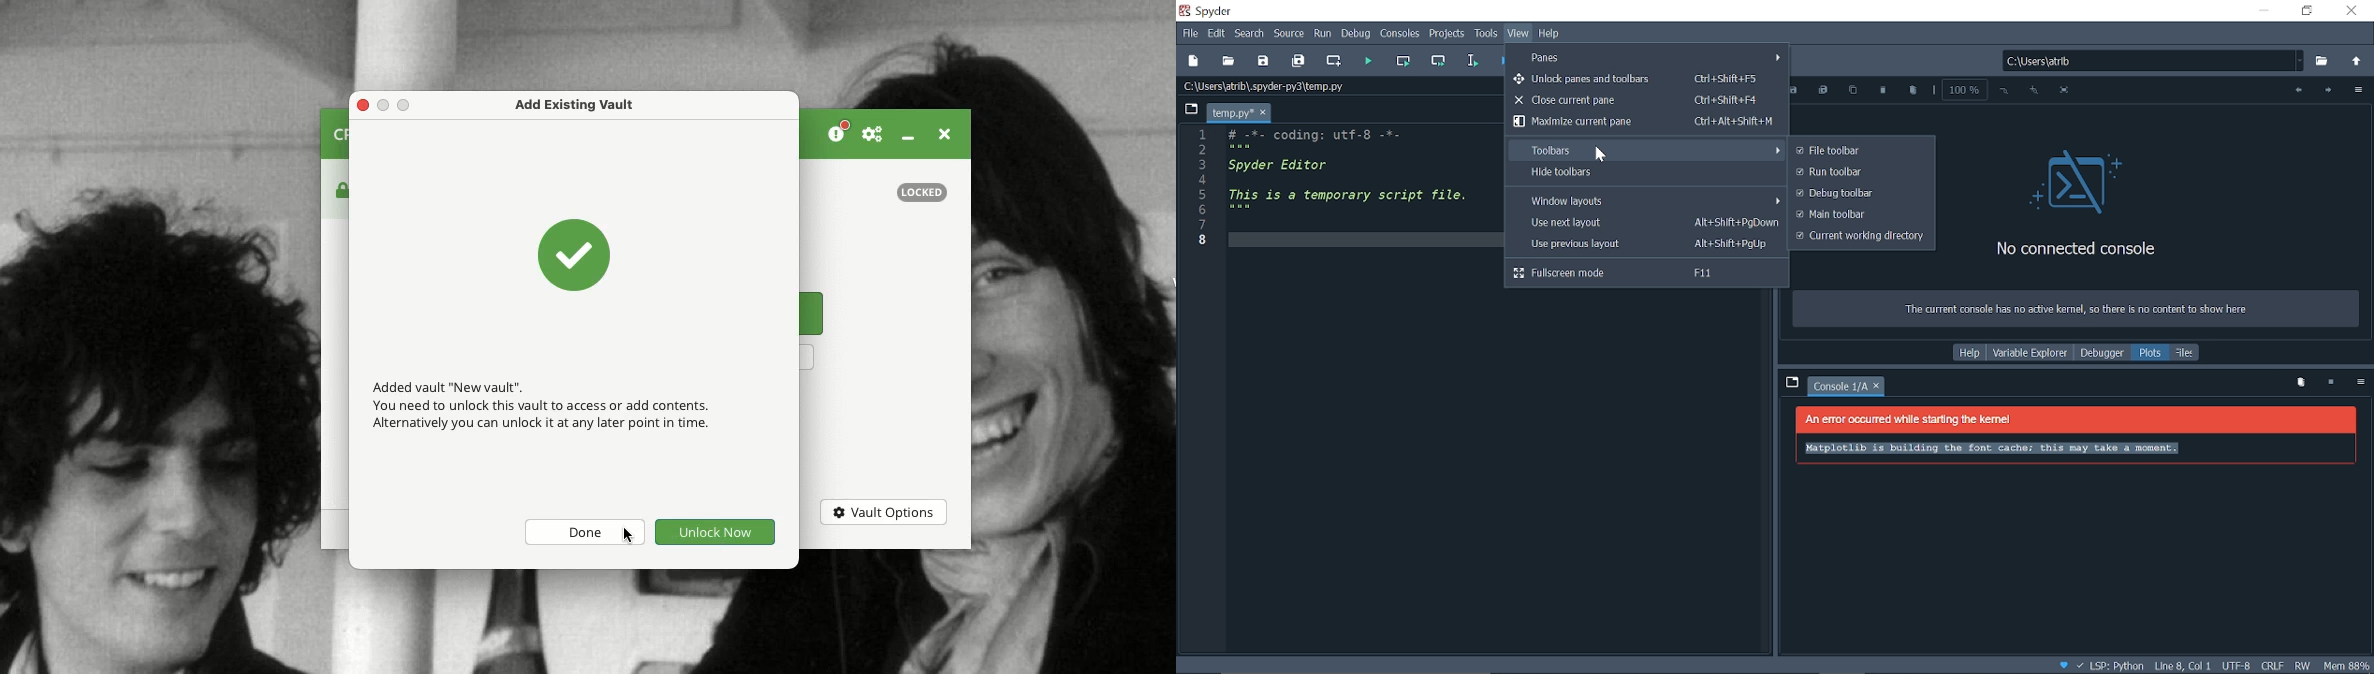  What do you see at coordinates (1644, 244) in the screenshot?
I see `Use previous layout` at bounding box center [1644, 244].